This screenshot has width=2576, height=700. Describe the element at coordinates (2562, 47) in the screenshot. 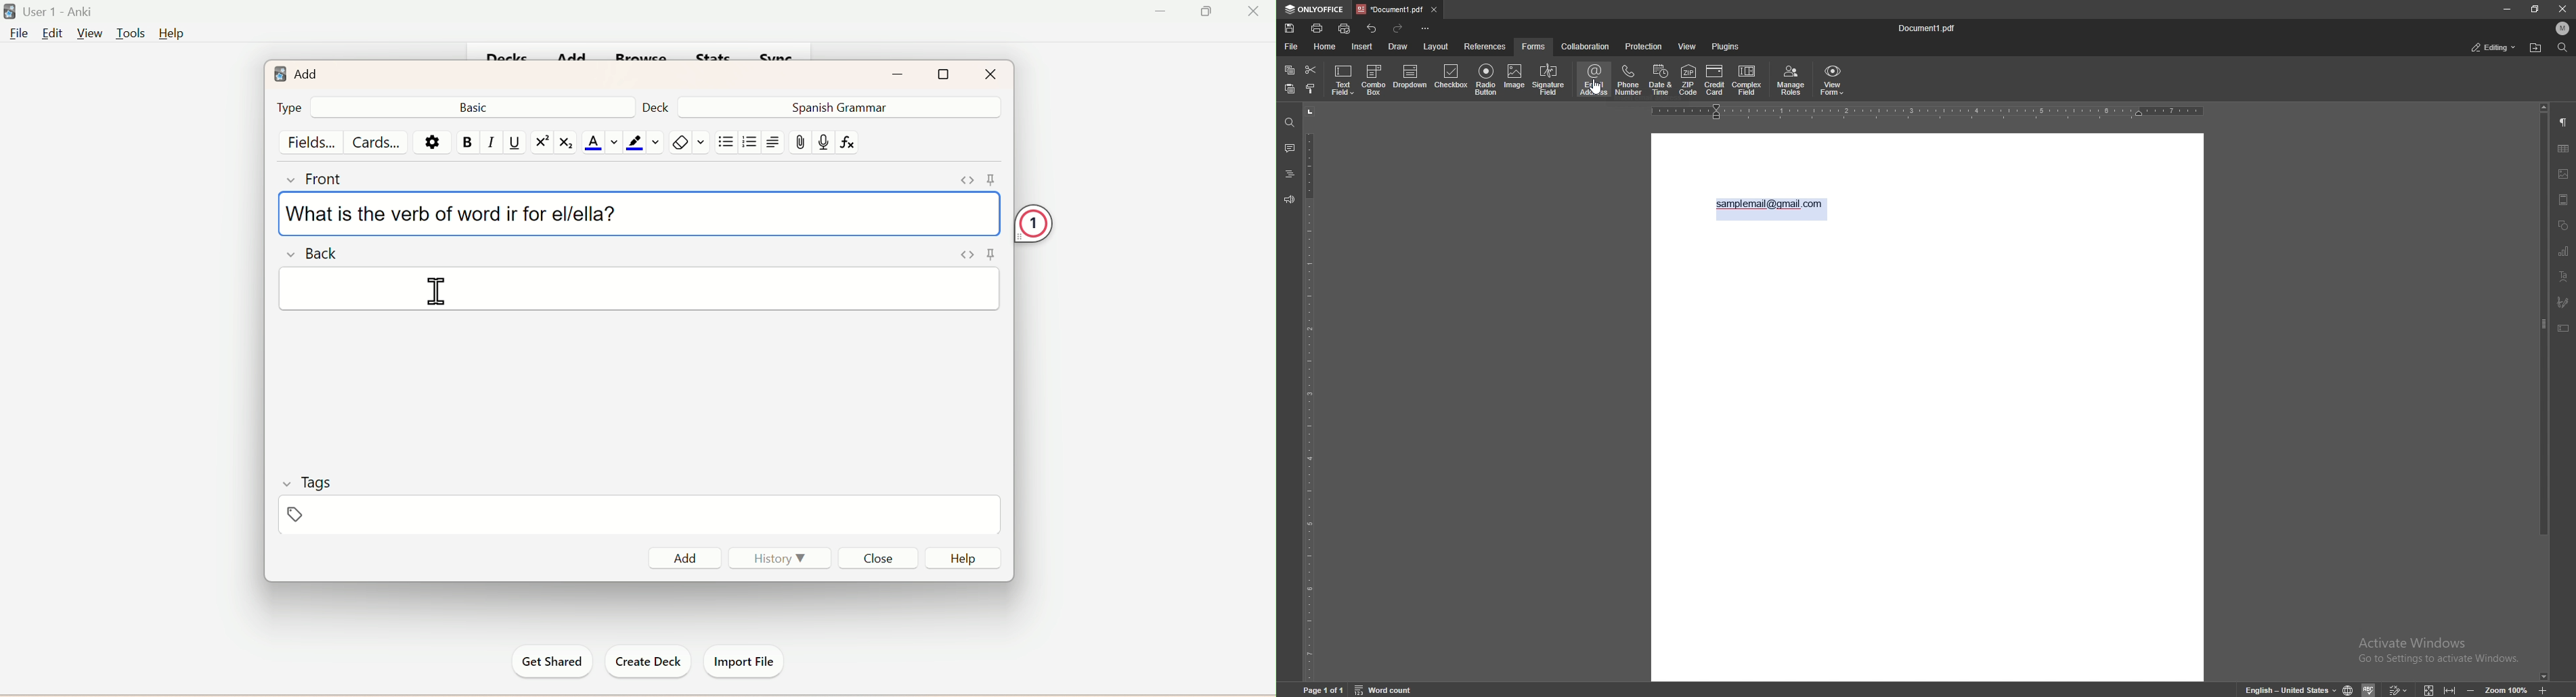

I see `find` at that location.